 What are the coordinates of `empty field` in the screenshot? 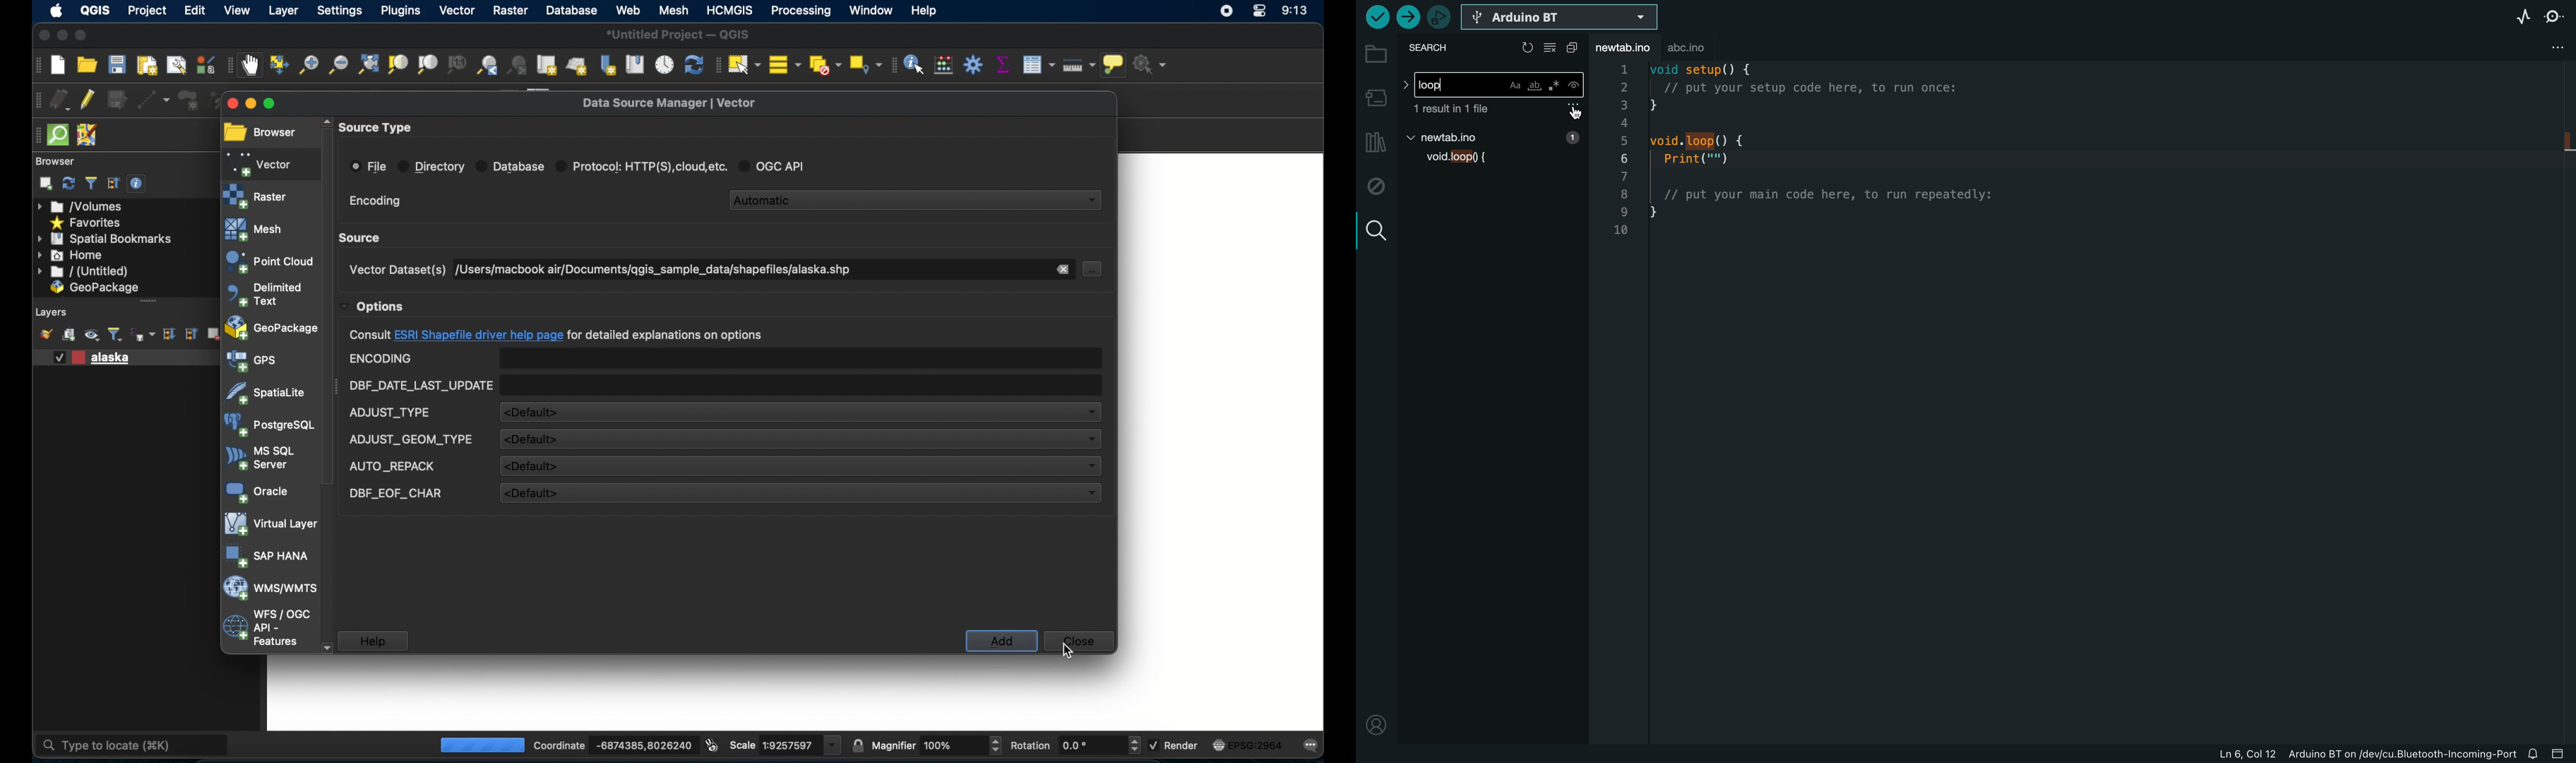 It's located at (801, 358).